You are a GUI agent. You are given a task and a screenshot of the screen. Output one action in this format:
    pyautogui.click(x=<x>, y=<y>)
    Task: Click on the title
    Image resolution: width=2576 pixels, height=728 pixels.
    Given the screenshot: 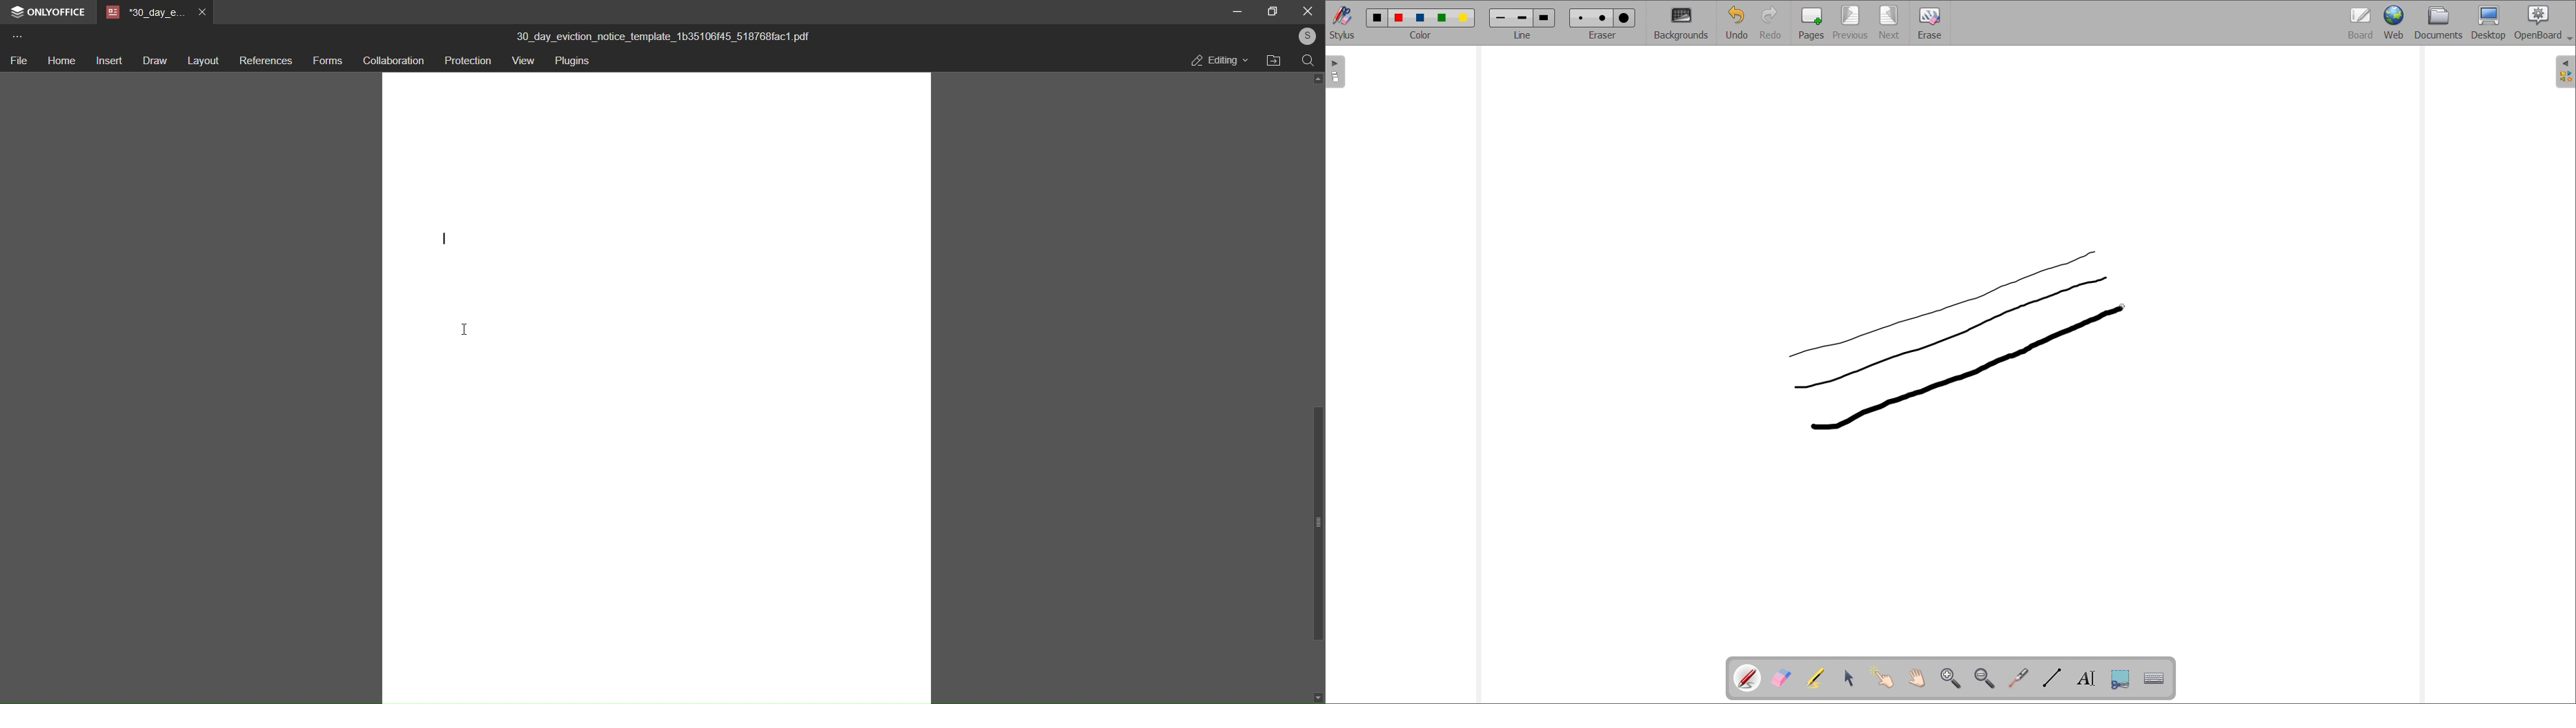 What is the action you would take?
    pyautogui.click(x=665, y=33)
    